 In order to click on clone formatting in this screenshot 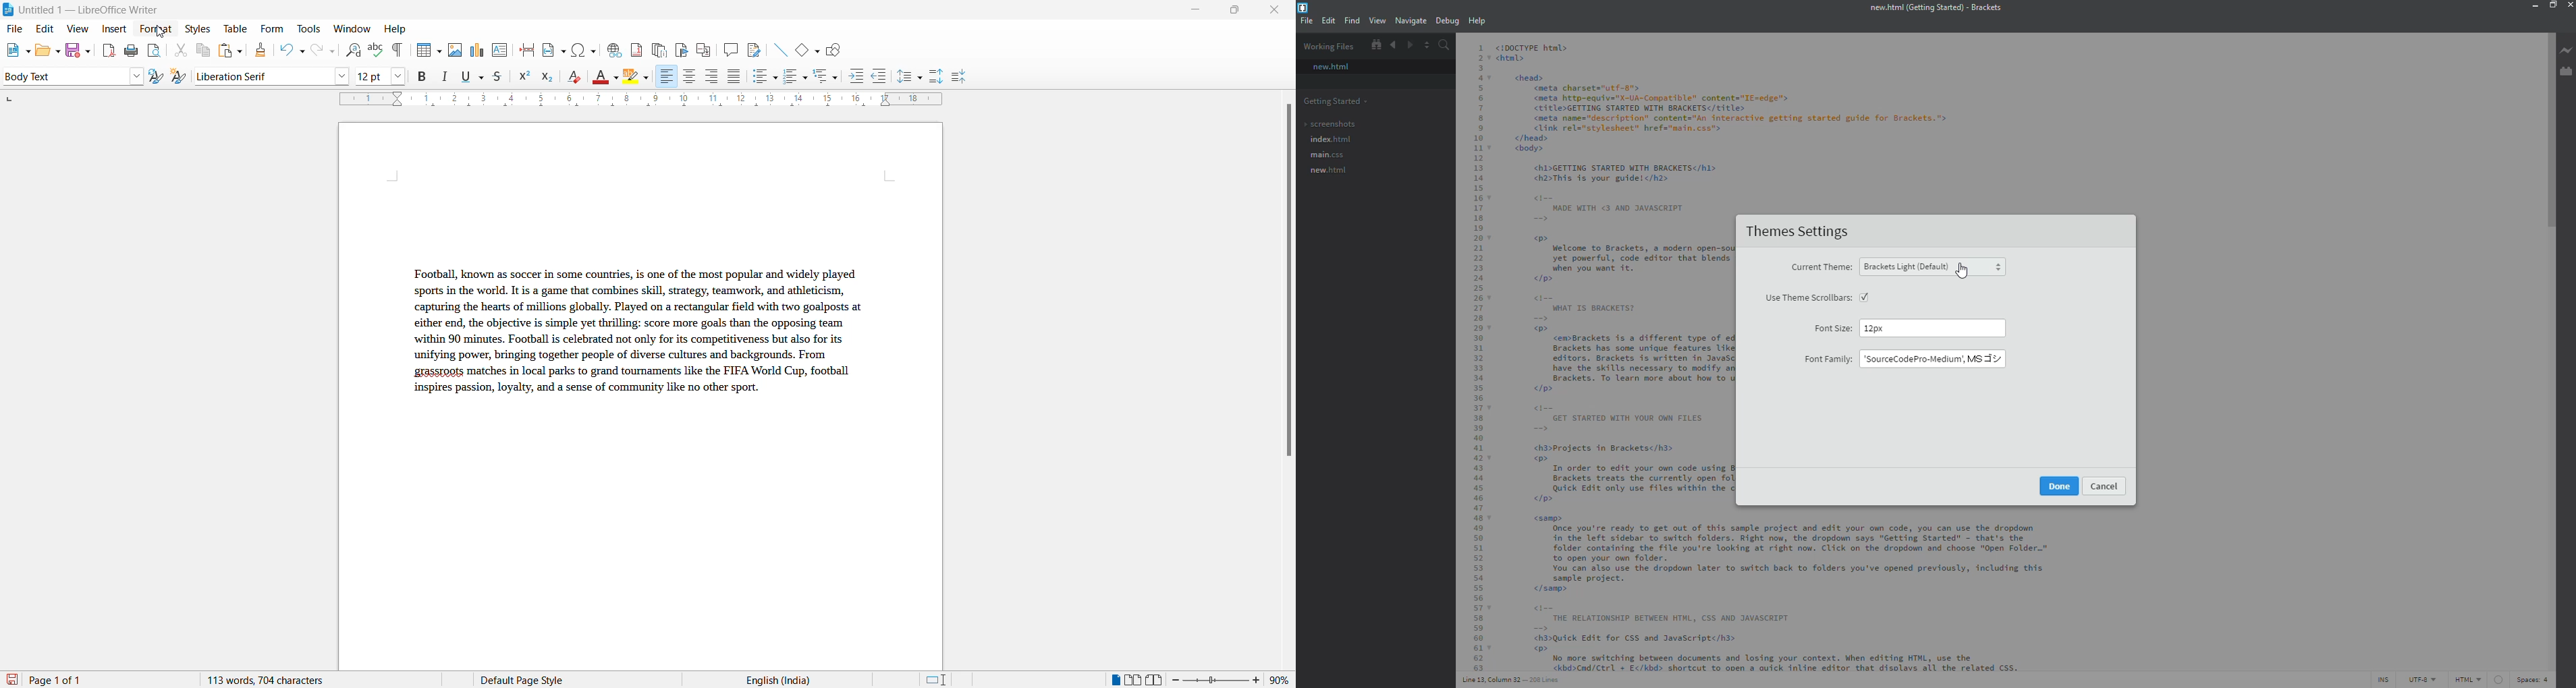, I will do `click(258, 50)`.